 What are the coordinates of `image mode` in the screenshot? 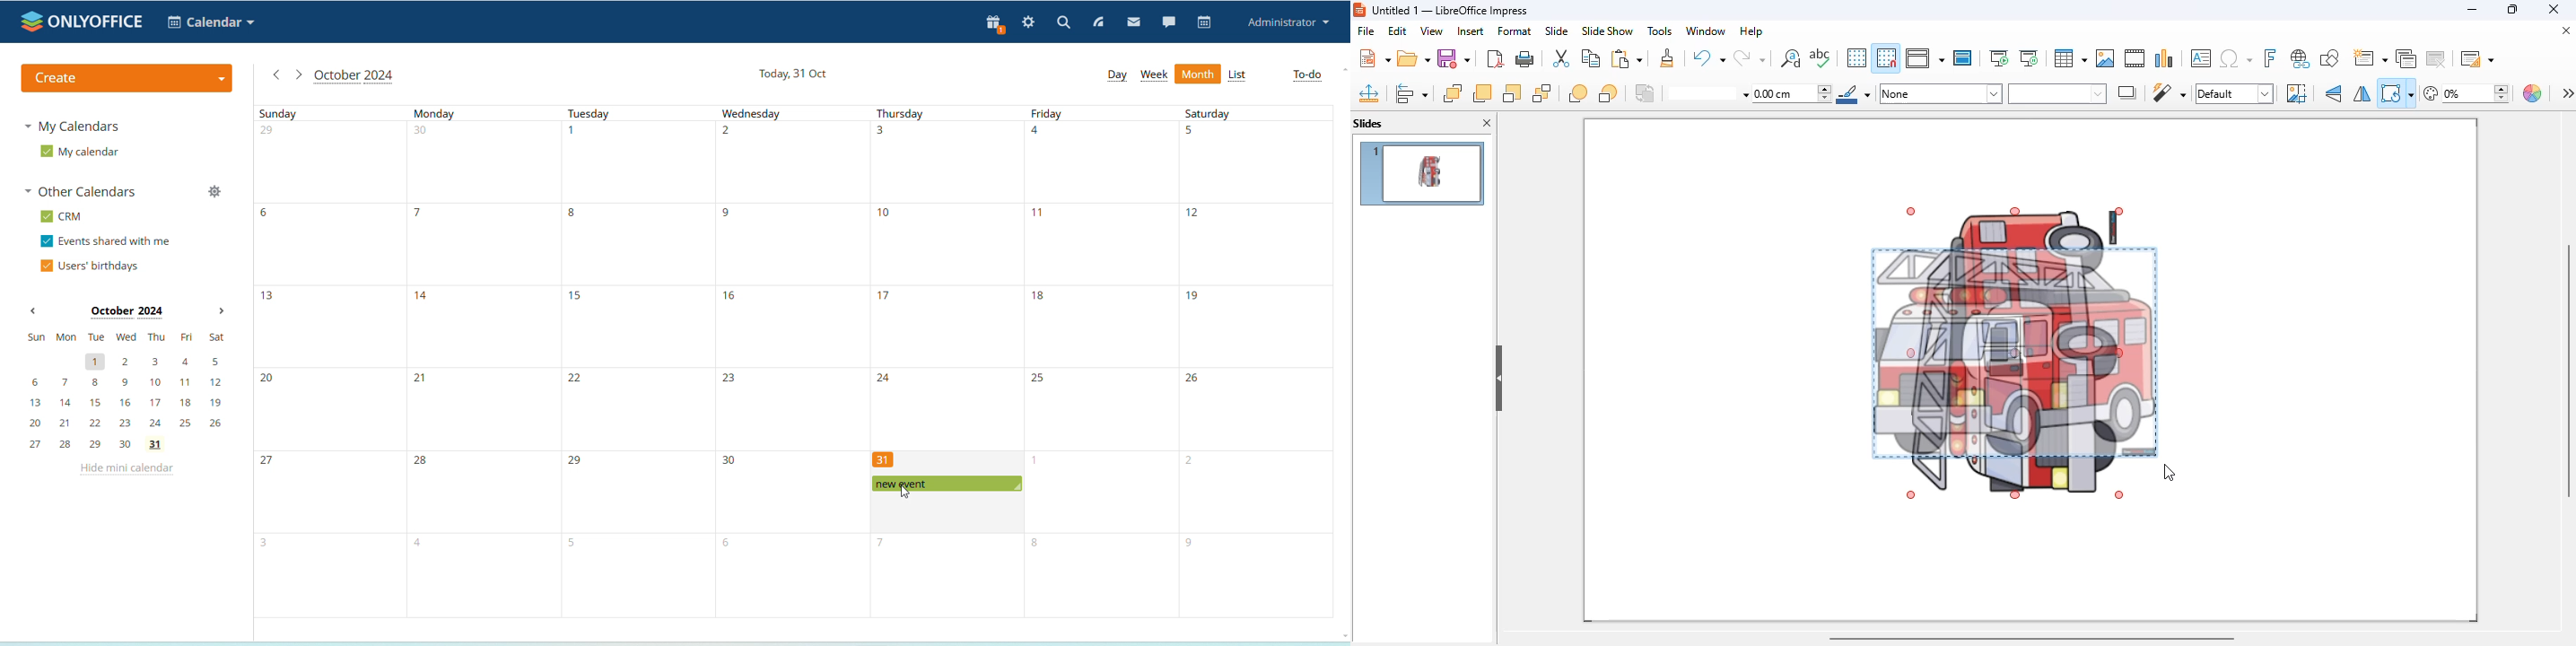 It's located at (2234, 94).